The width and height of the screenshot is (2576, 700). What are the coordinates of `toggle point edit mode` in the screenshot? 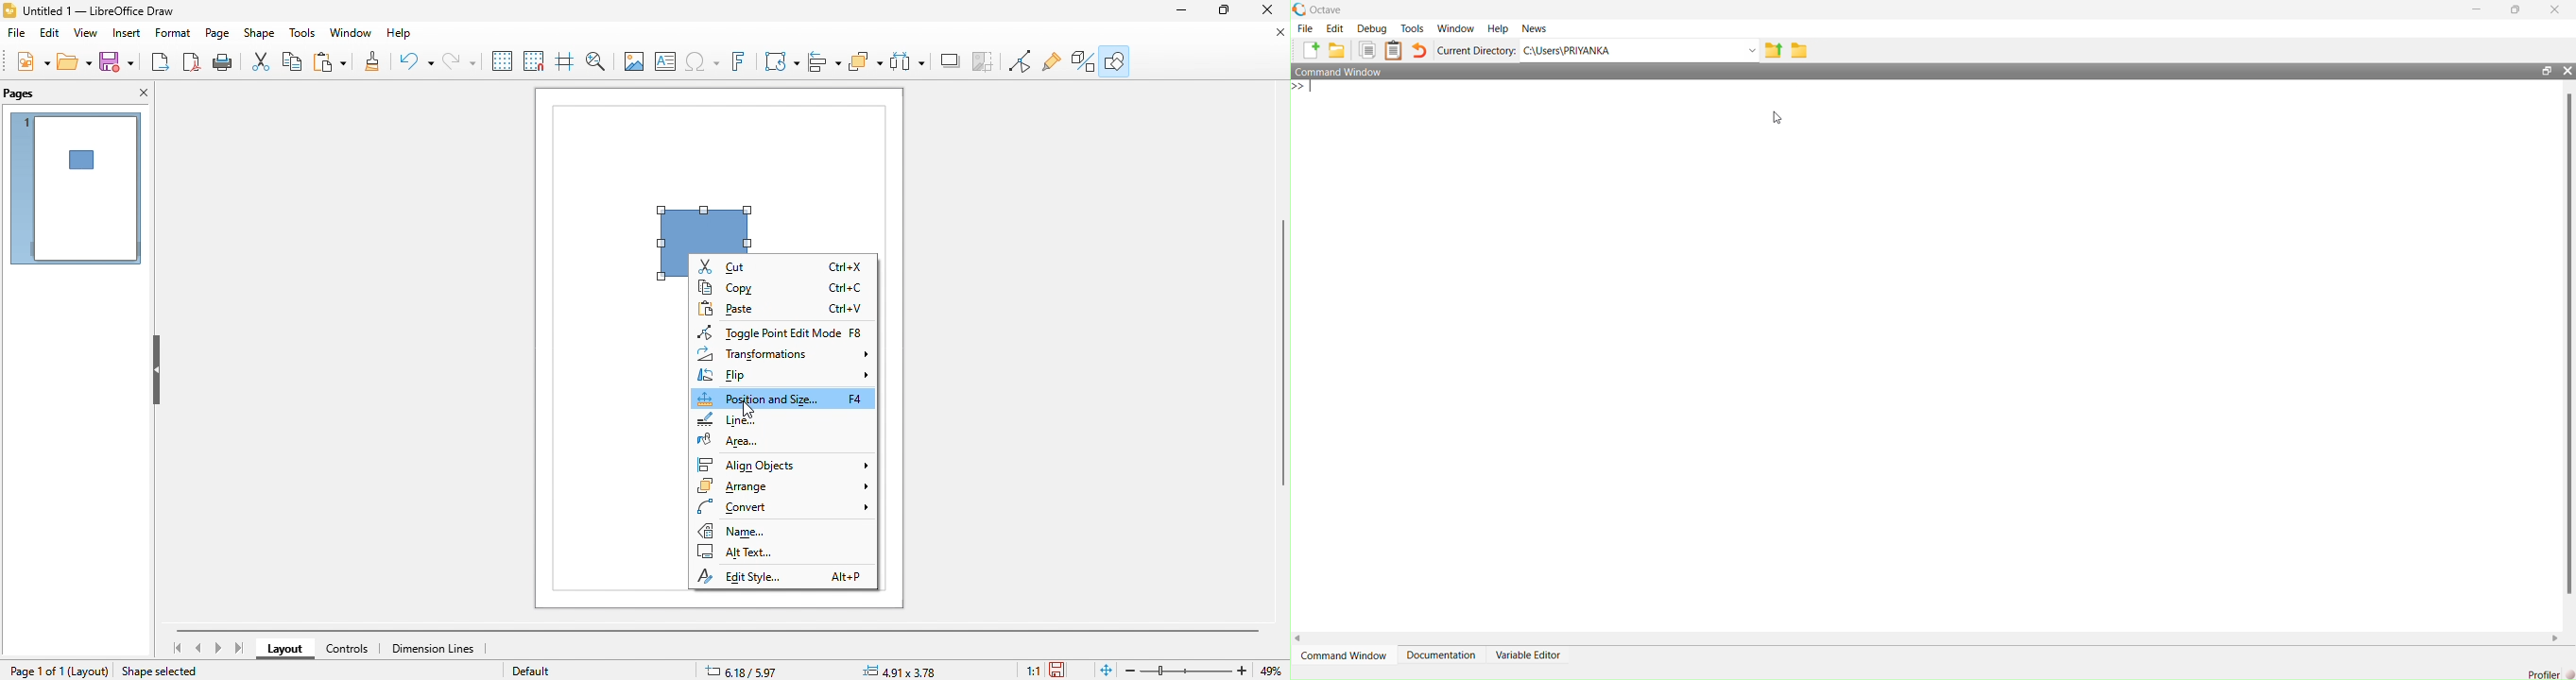 It's located at (987, 62).